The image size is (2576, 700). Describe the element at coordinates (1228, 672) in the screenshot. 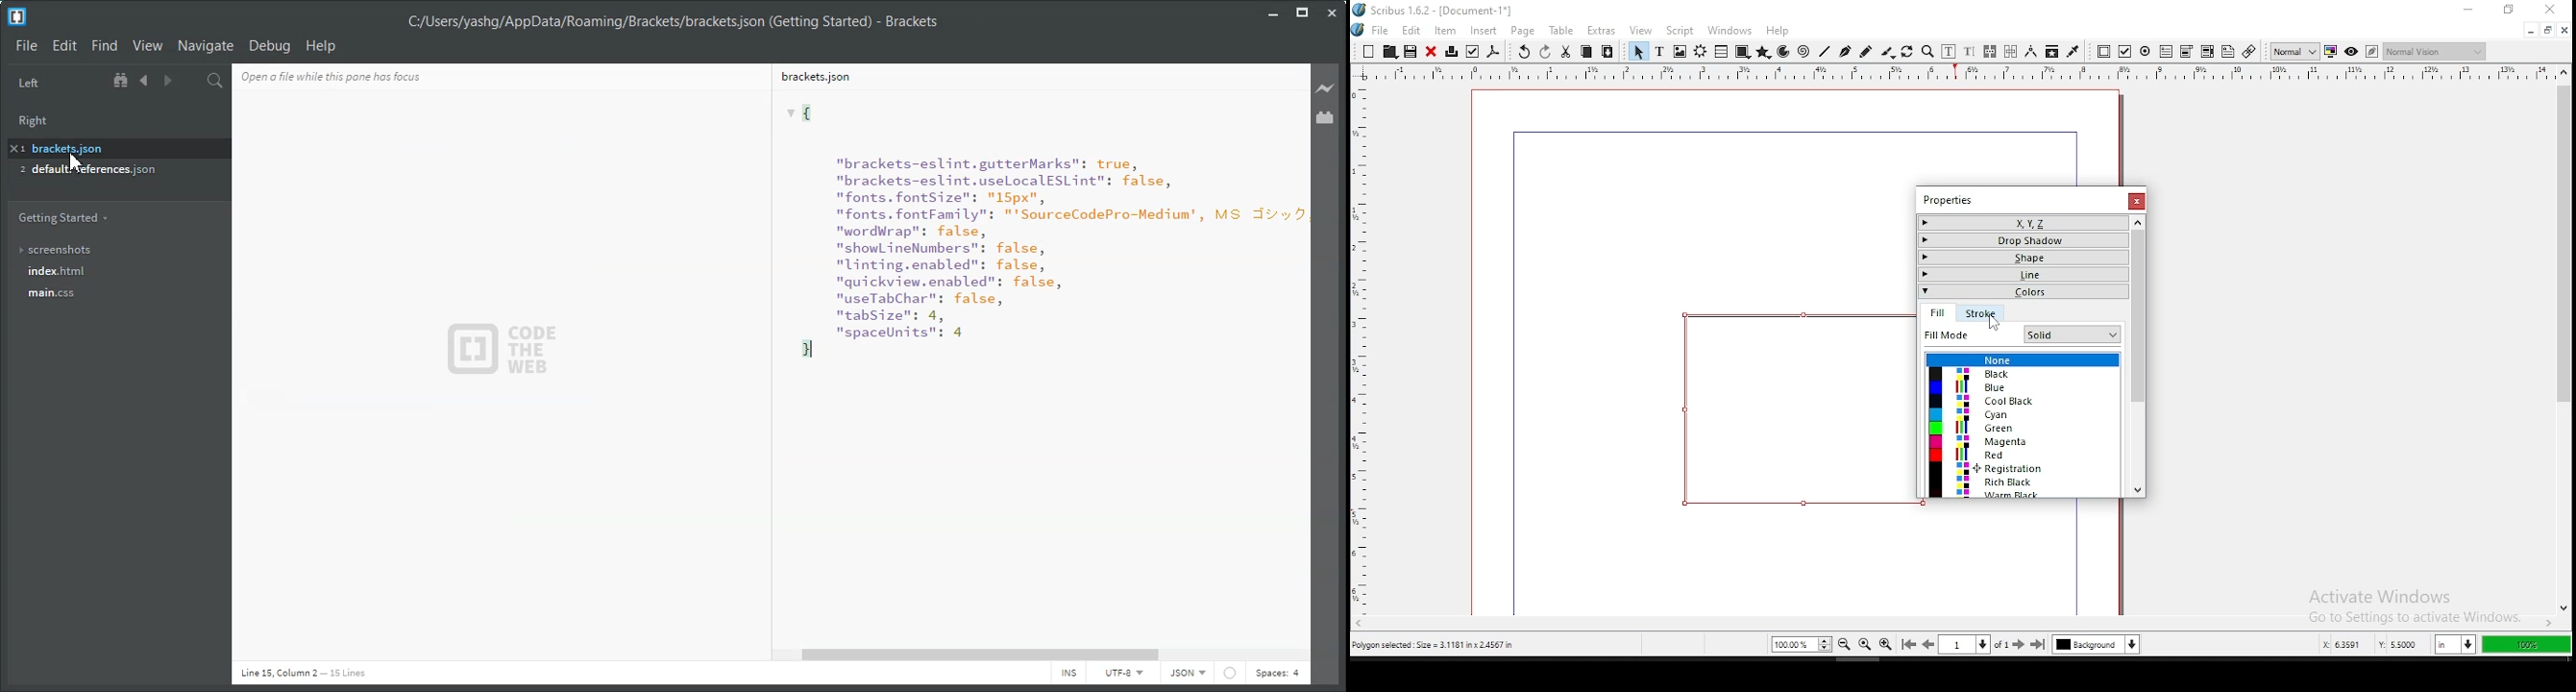

I see `circle` at that location.